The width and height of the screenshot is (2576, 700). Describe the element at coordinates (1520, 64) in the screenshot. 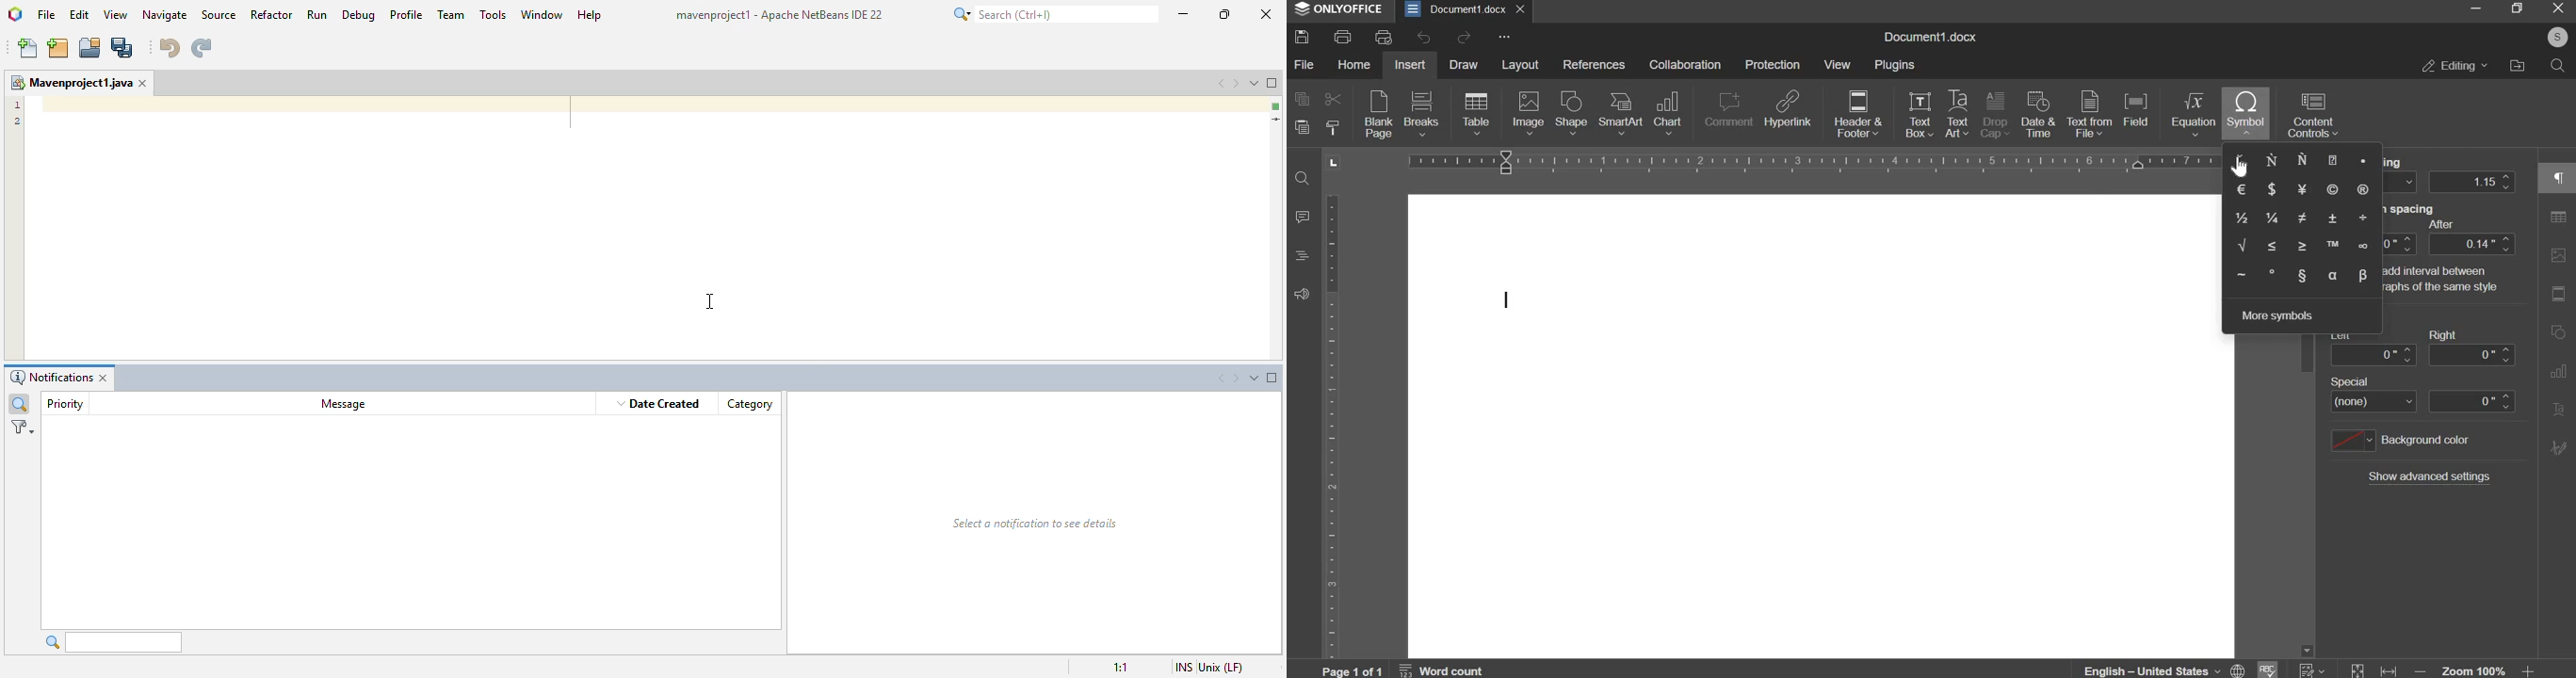

I see `layout` at that location.